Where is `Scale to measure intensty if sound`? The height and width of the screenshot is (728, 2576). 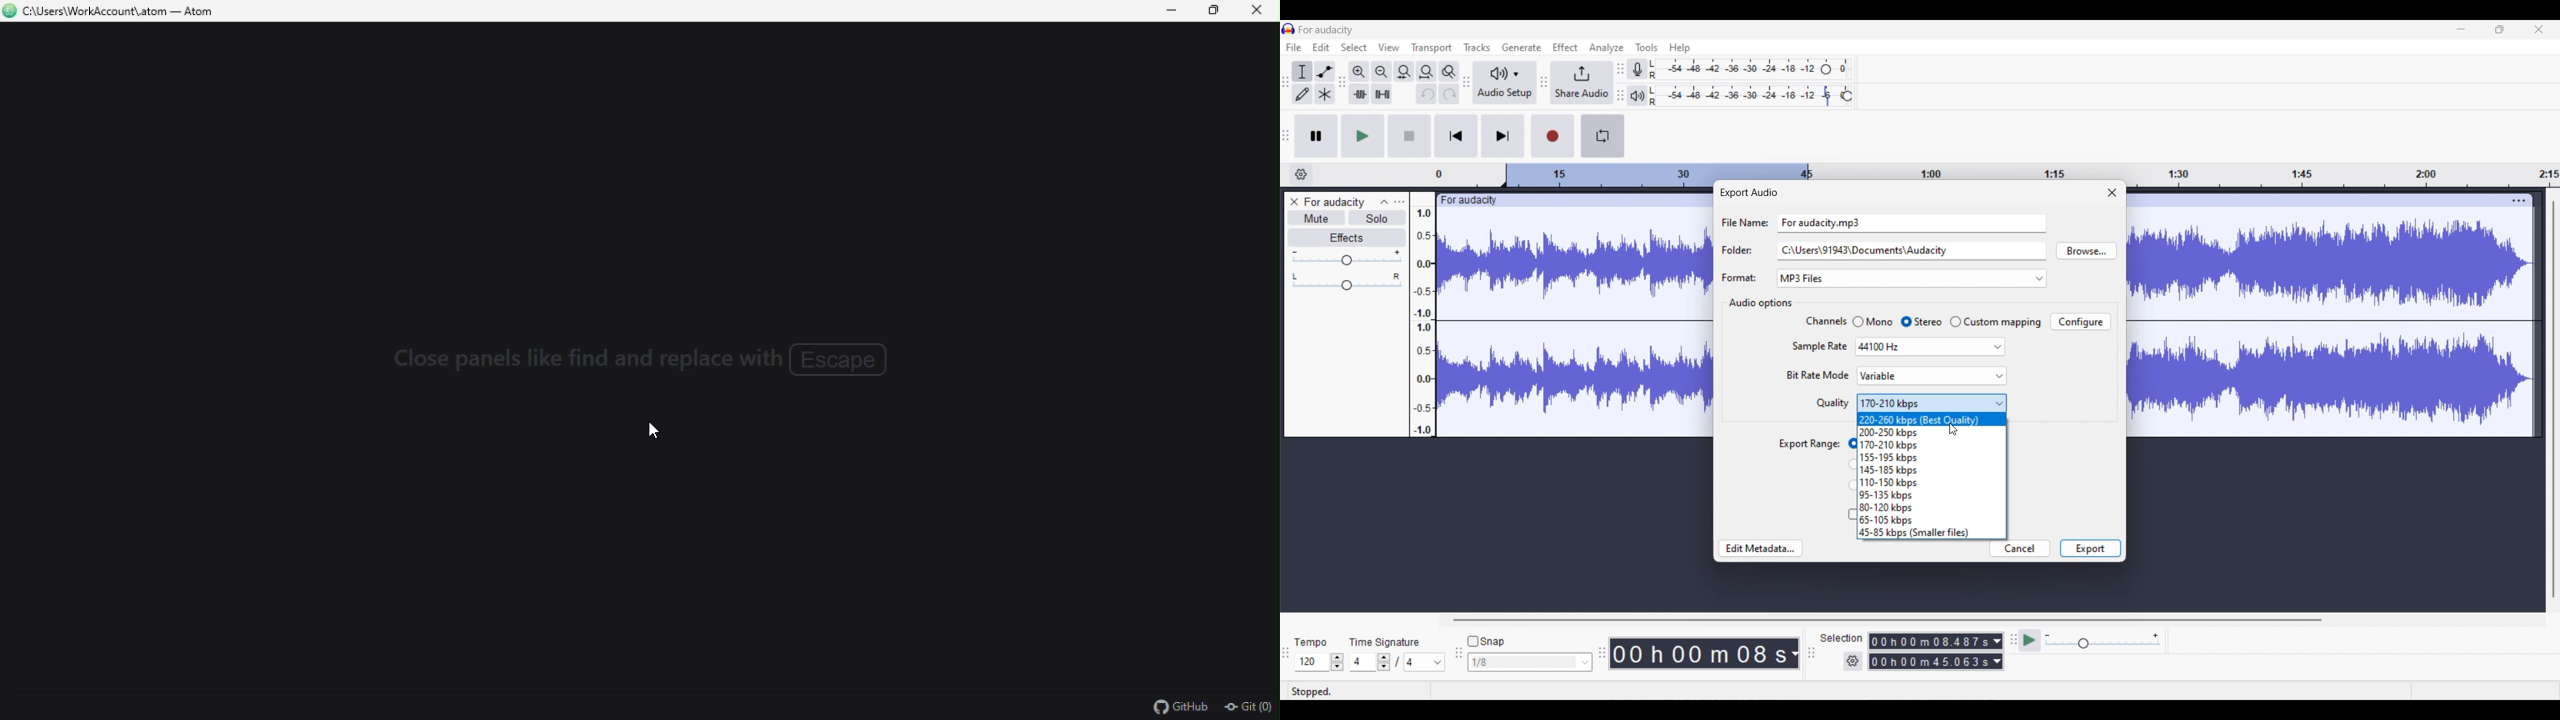
Scale to measure intensty if sound is located at coordinates (1423, 322).